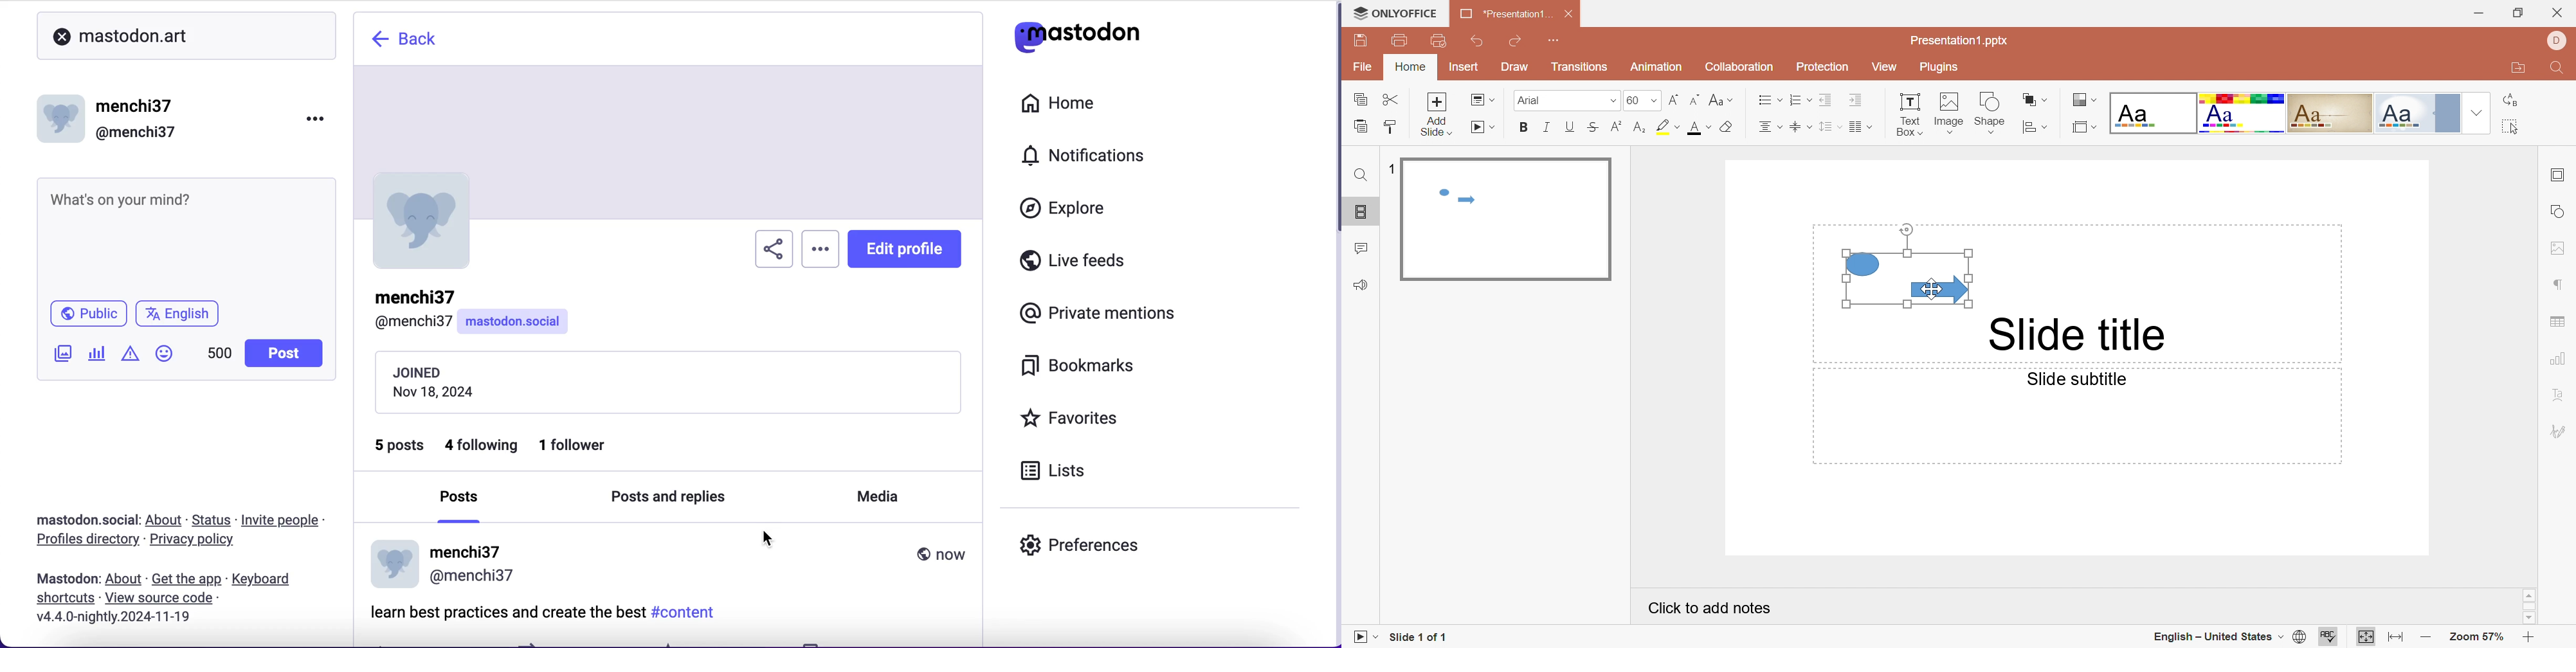  I want to click on about, so click(125, 580).